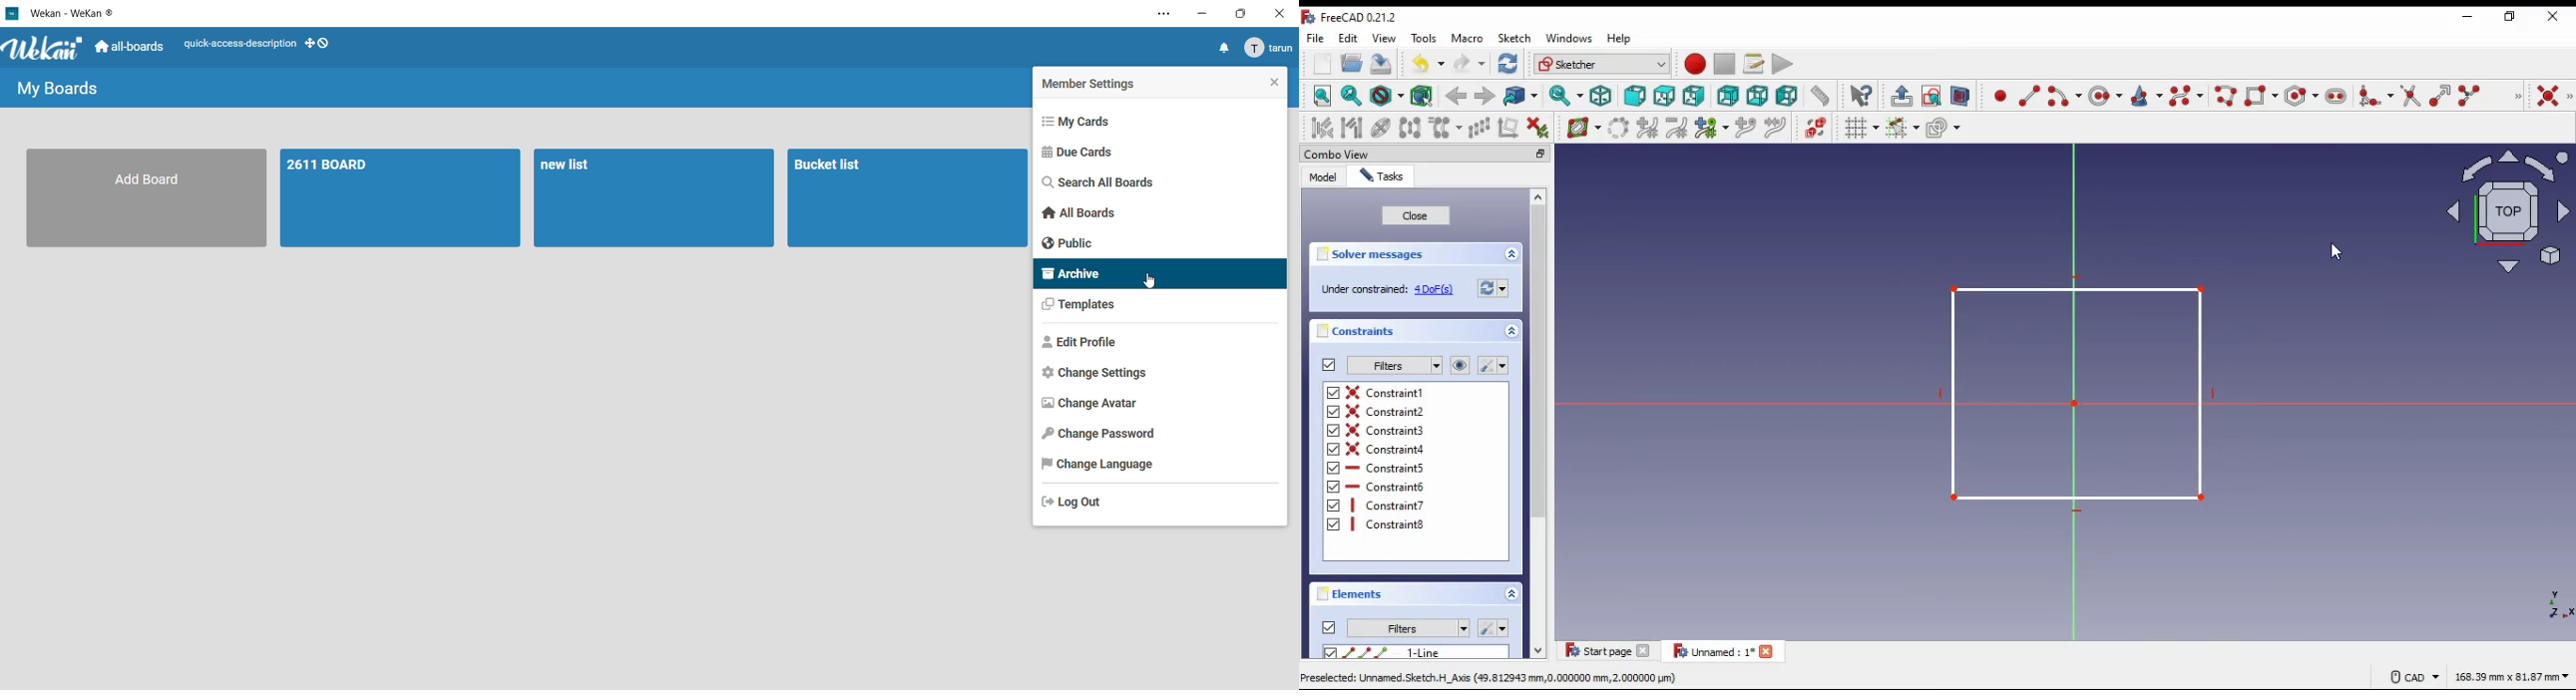 Image resolution: width=2576 pixels, height=700 pixels. Describe the element at coordinates (1160, 15) in the screenshot. I see `settings` at that location.